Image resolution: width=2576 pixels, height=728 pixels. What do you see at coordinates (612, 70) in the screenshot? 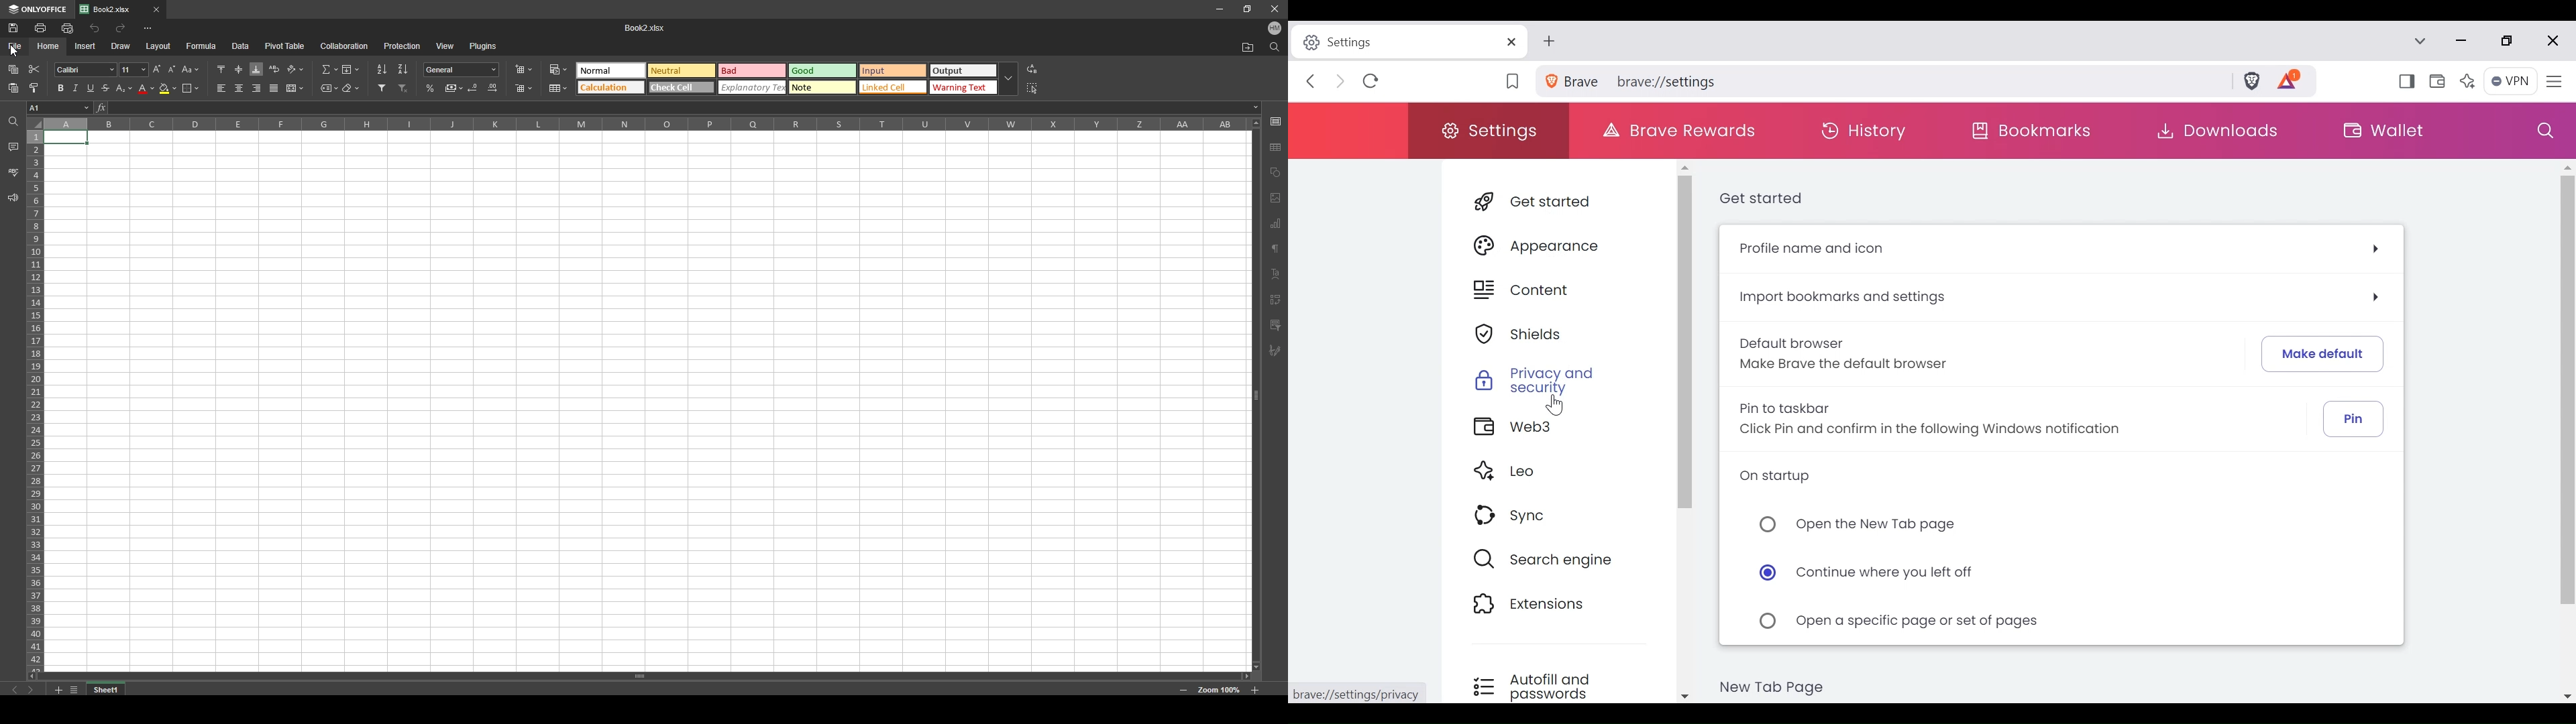
I see `Normal` at bounding box center [612, 70].